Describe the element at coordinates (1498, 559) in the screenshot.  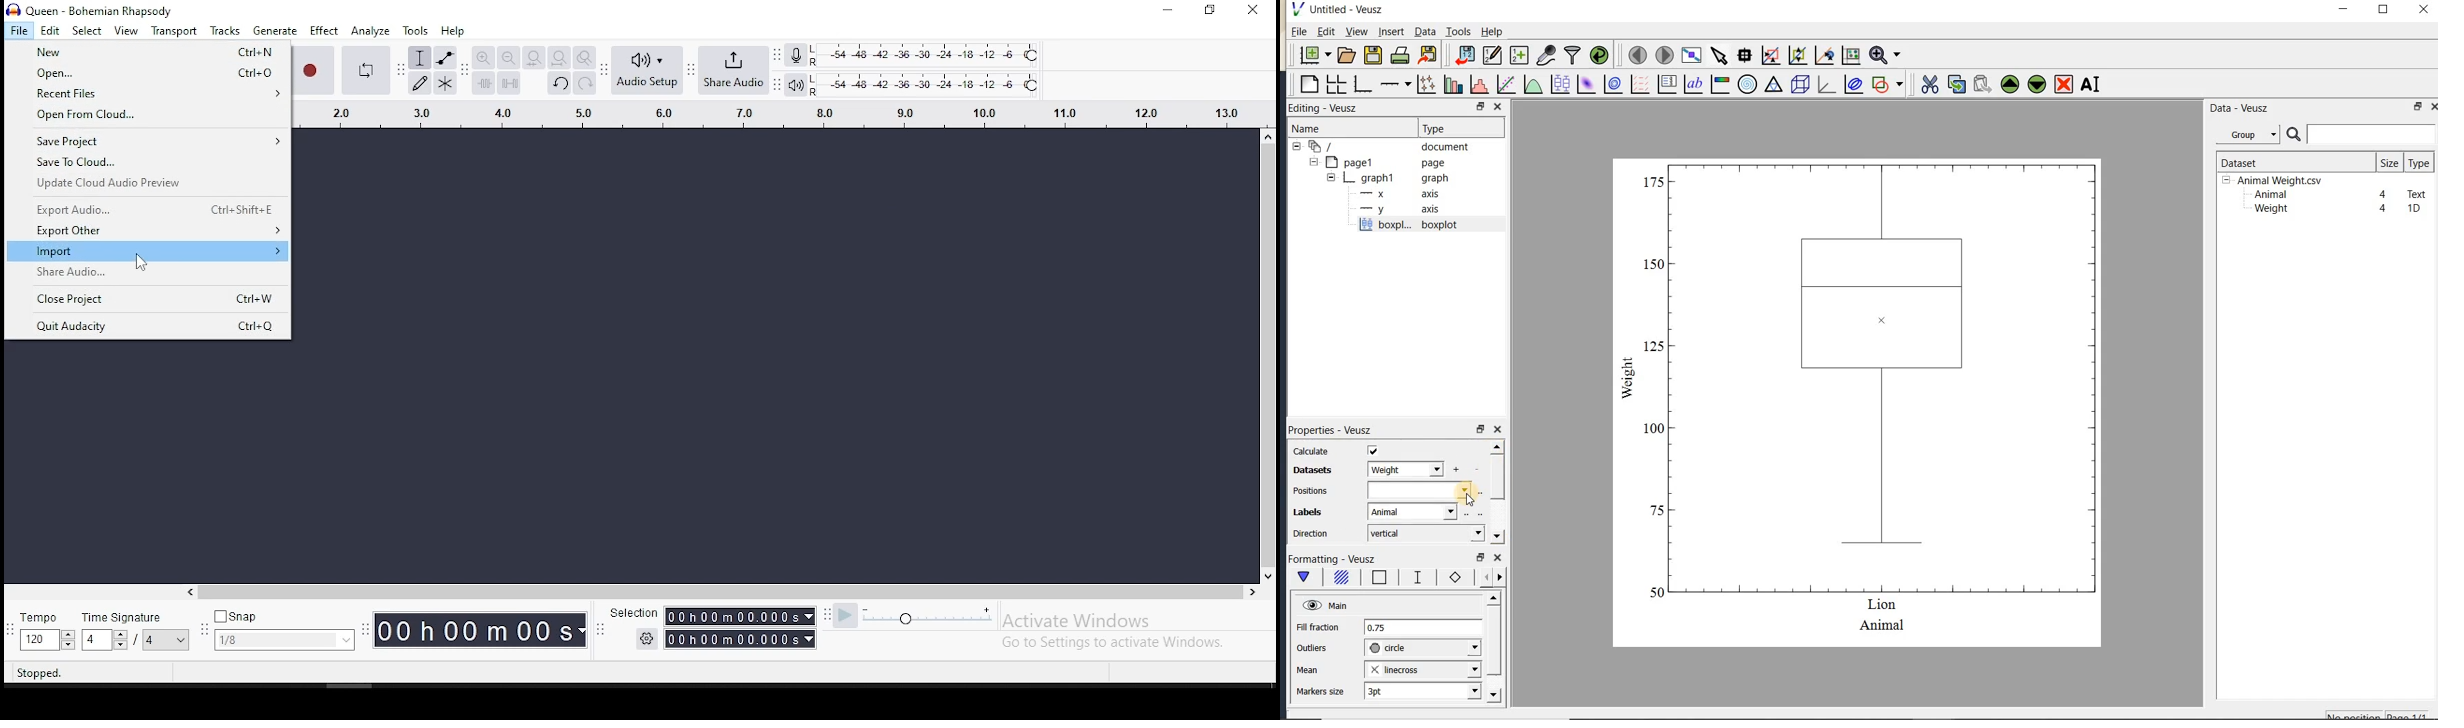
I see `close` at that location.